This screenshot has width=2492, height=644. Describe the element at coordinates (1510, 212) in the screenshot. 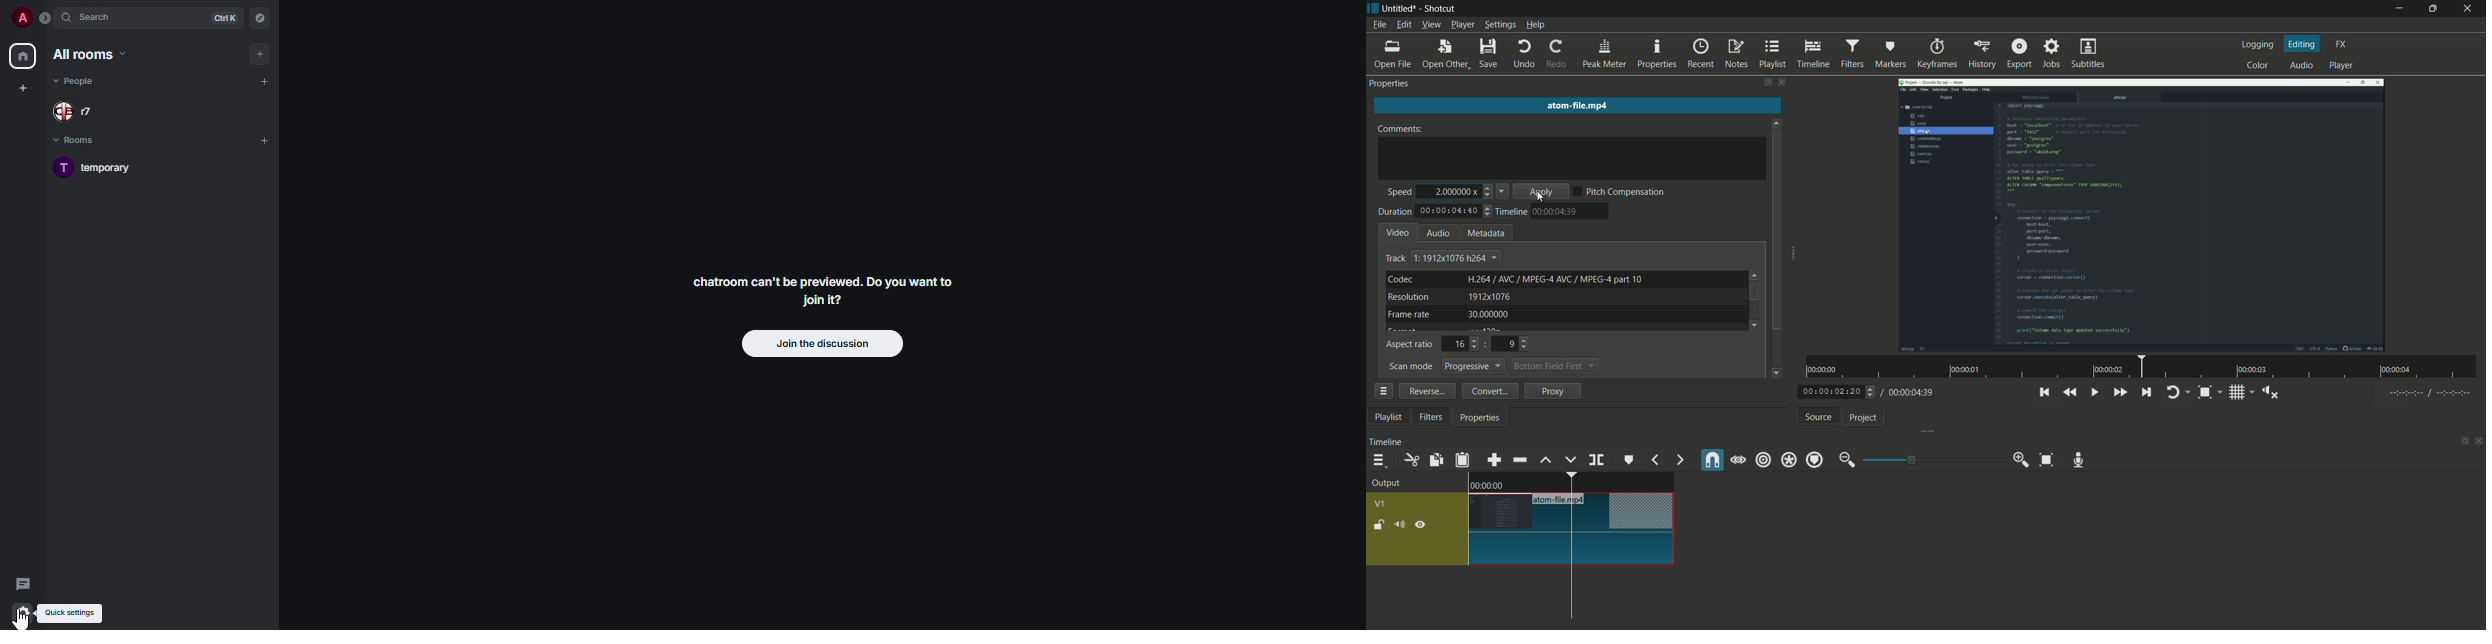

I see `timeline` at that location.